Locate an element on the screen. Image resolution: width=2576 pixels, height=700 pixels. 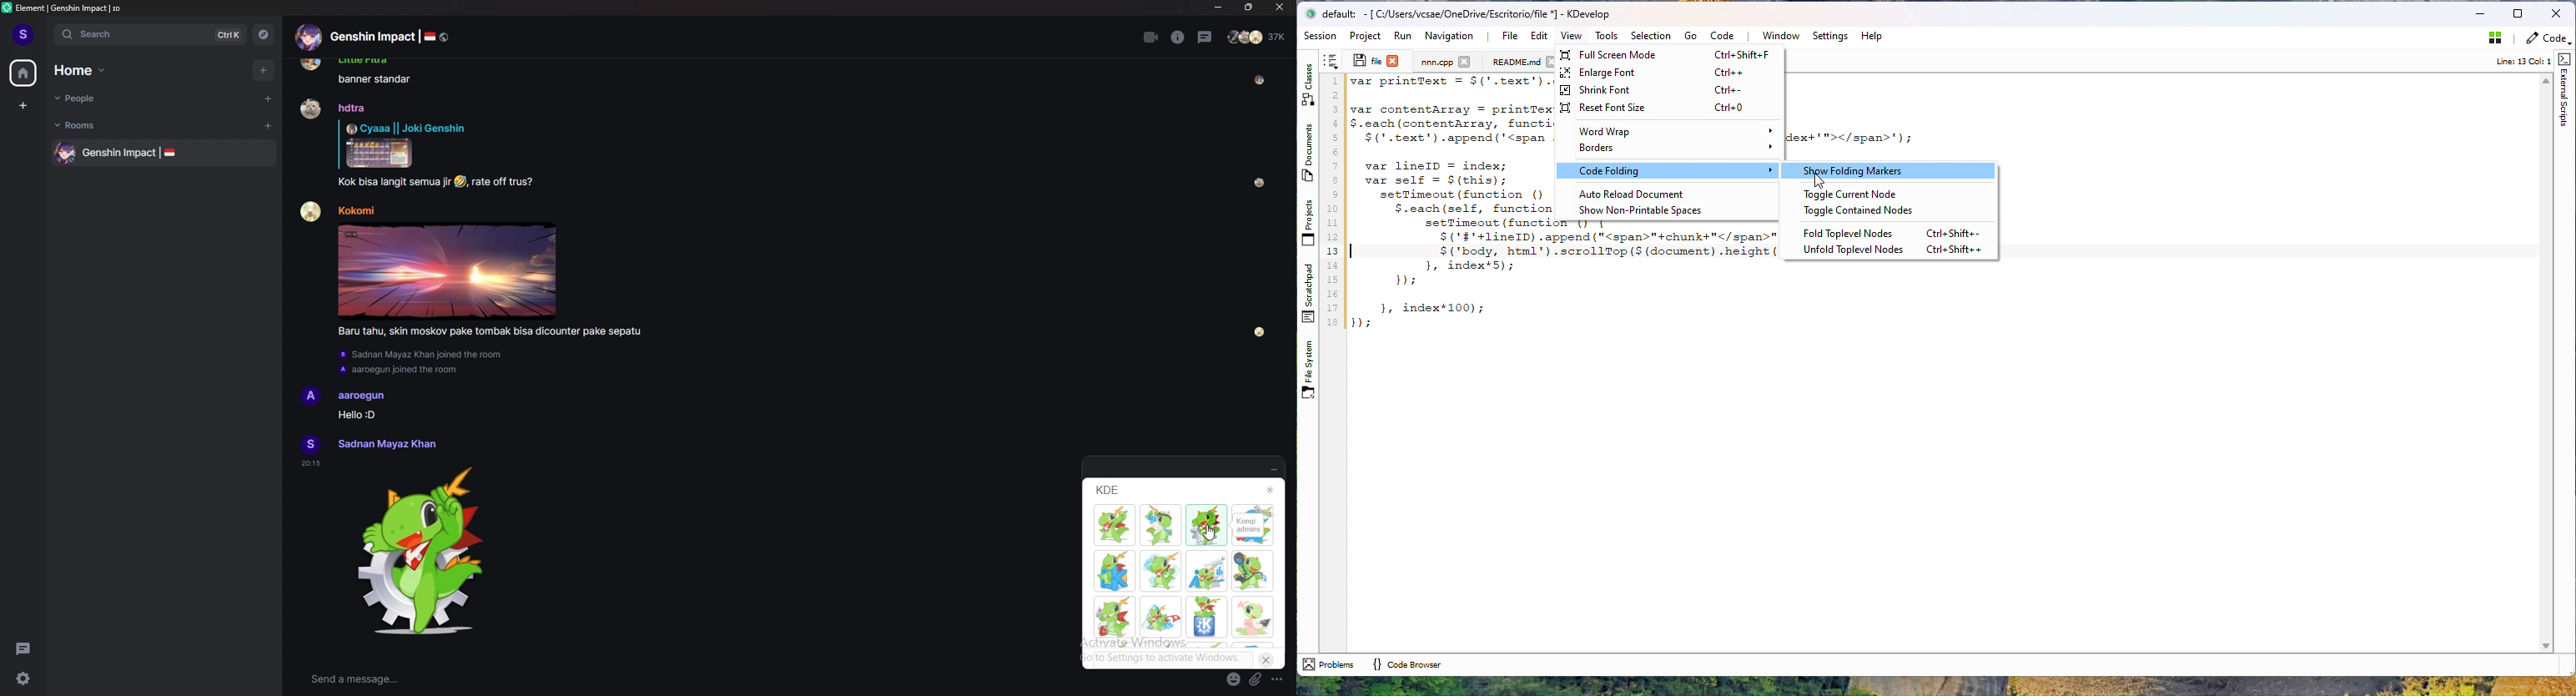
explore rooms is located at coordinates (262, 34).